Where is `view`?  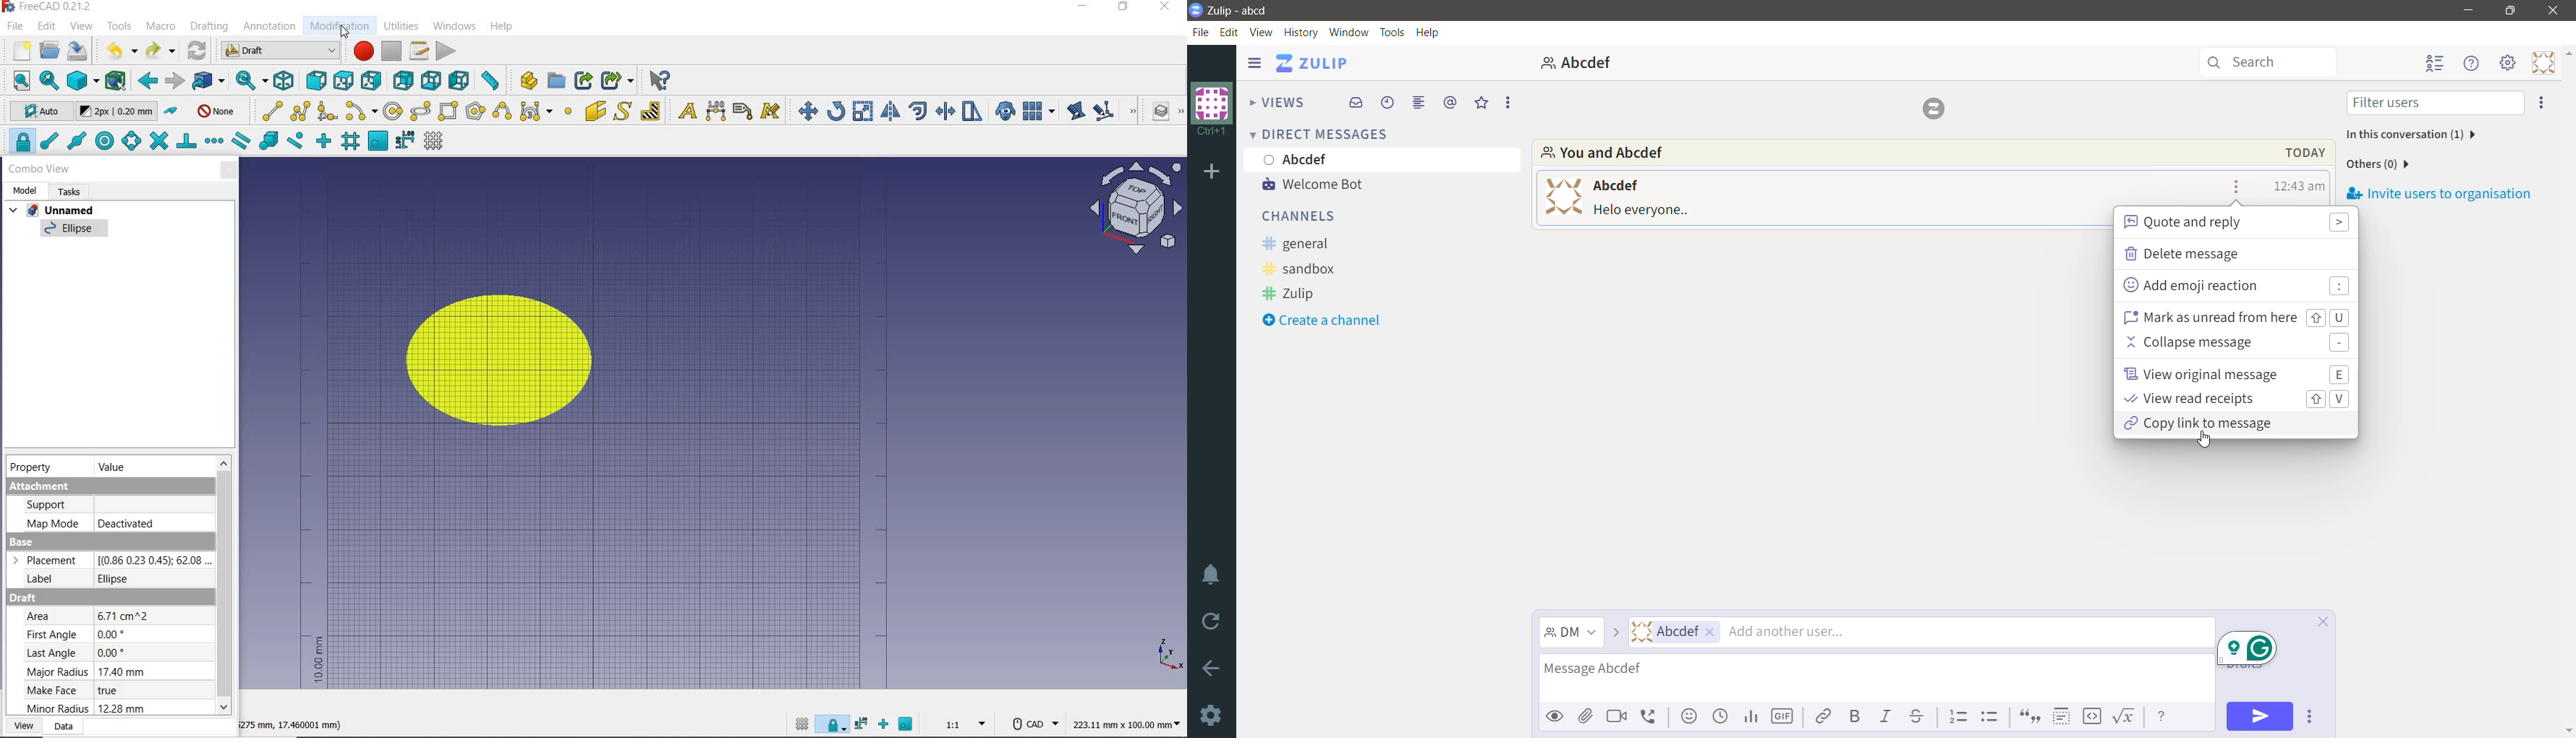 view is located at coordinates (82, 26).